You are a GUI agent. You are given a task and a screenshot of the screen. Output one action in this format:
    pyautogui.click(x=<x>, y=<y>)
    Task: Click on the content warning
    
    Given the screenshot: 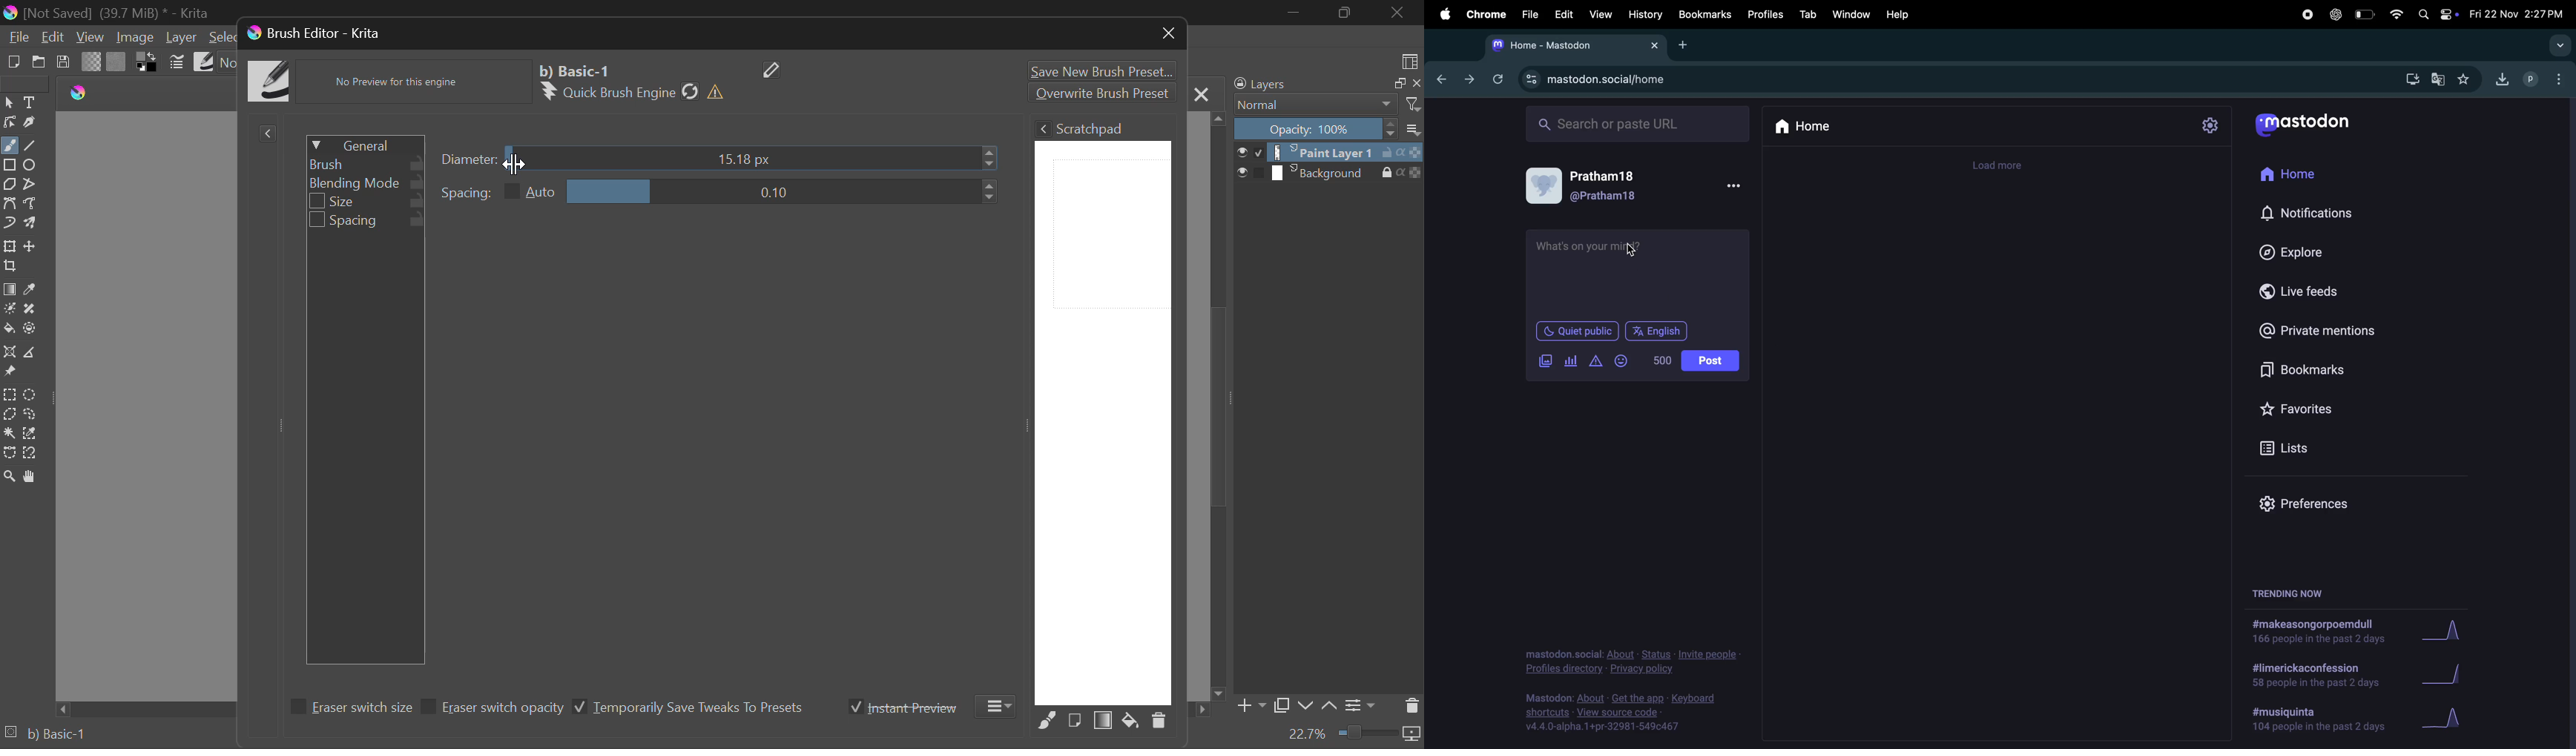 What is the action you would take?
    pyautogui.click(x=1595, y=361)
    